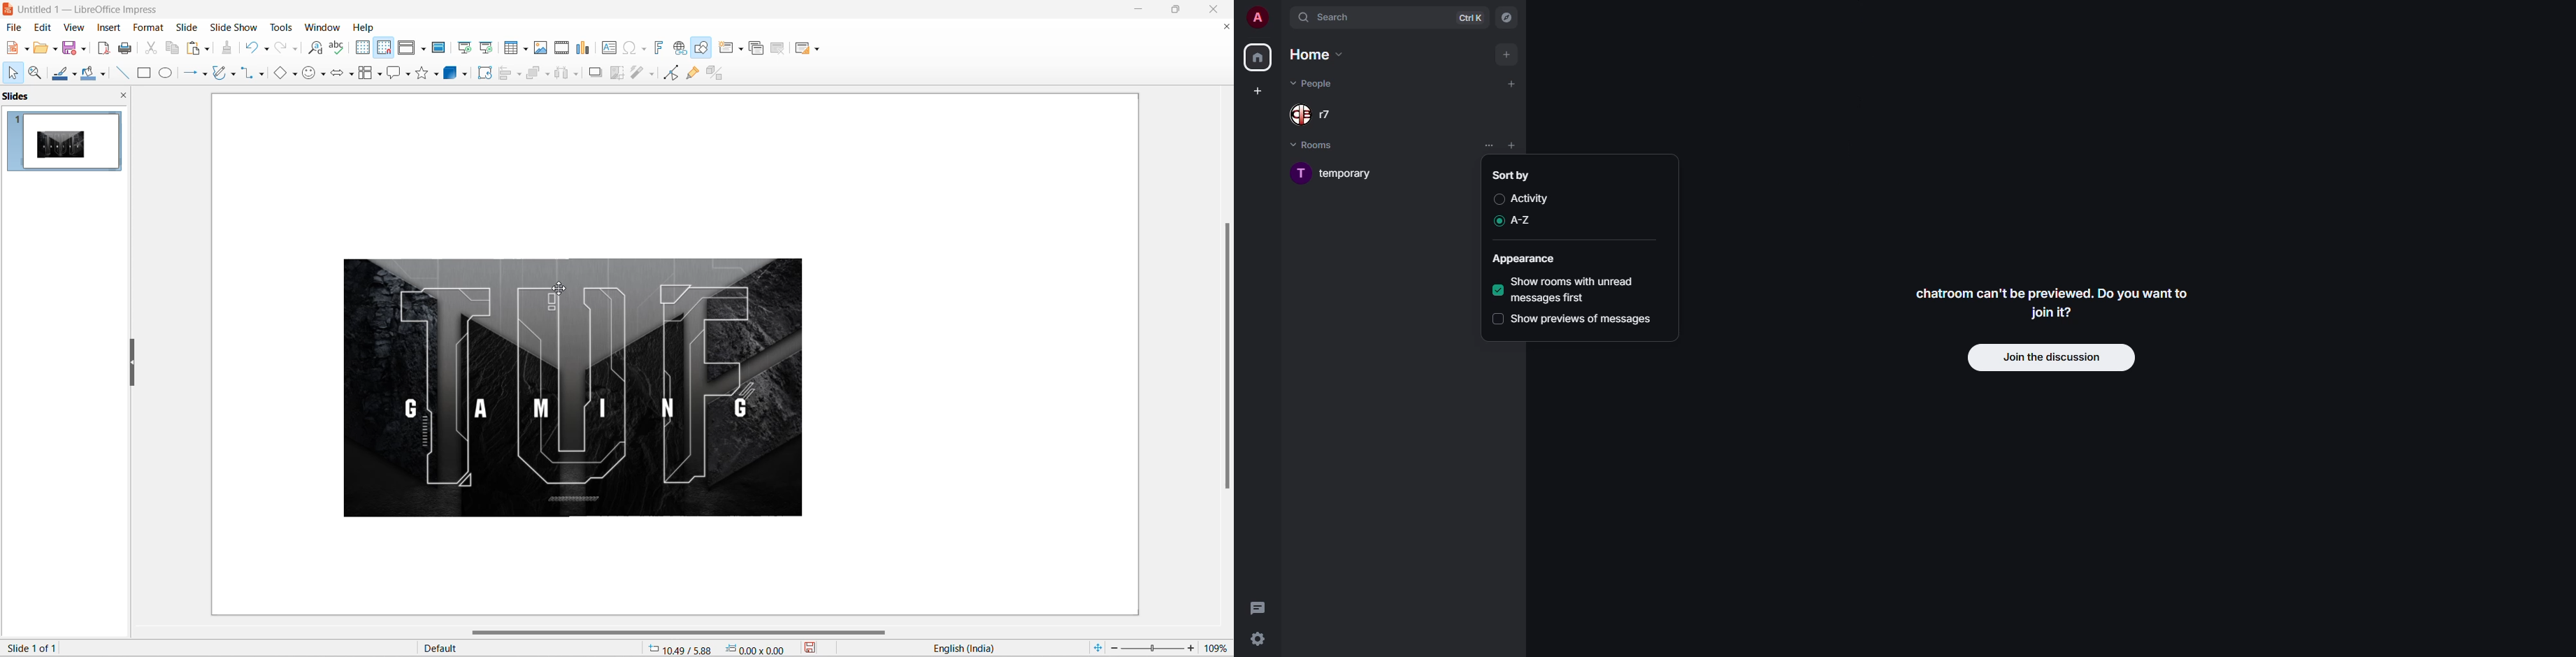 Image resolution: width=2576 pixels, height=672 pixels. What do you see at coordinates (87, 74) in the screenshot?
I see `fill color` at bounding box center [87, 74].